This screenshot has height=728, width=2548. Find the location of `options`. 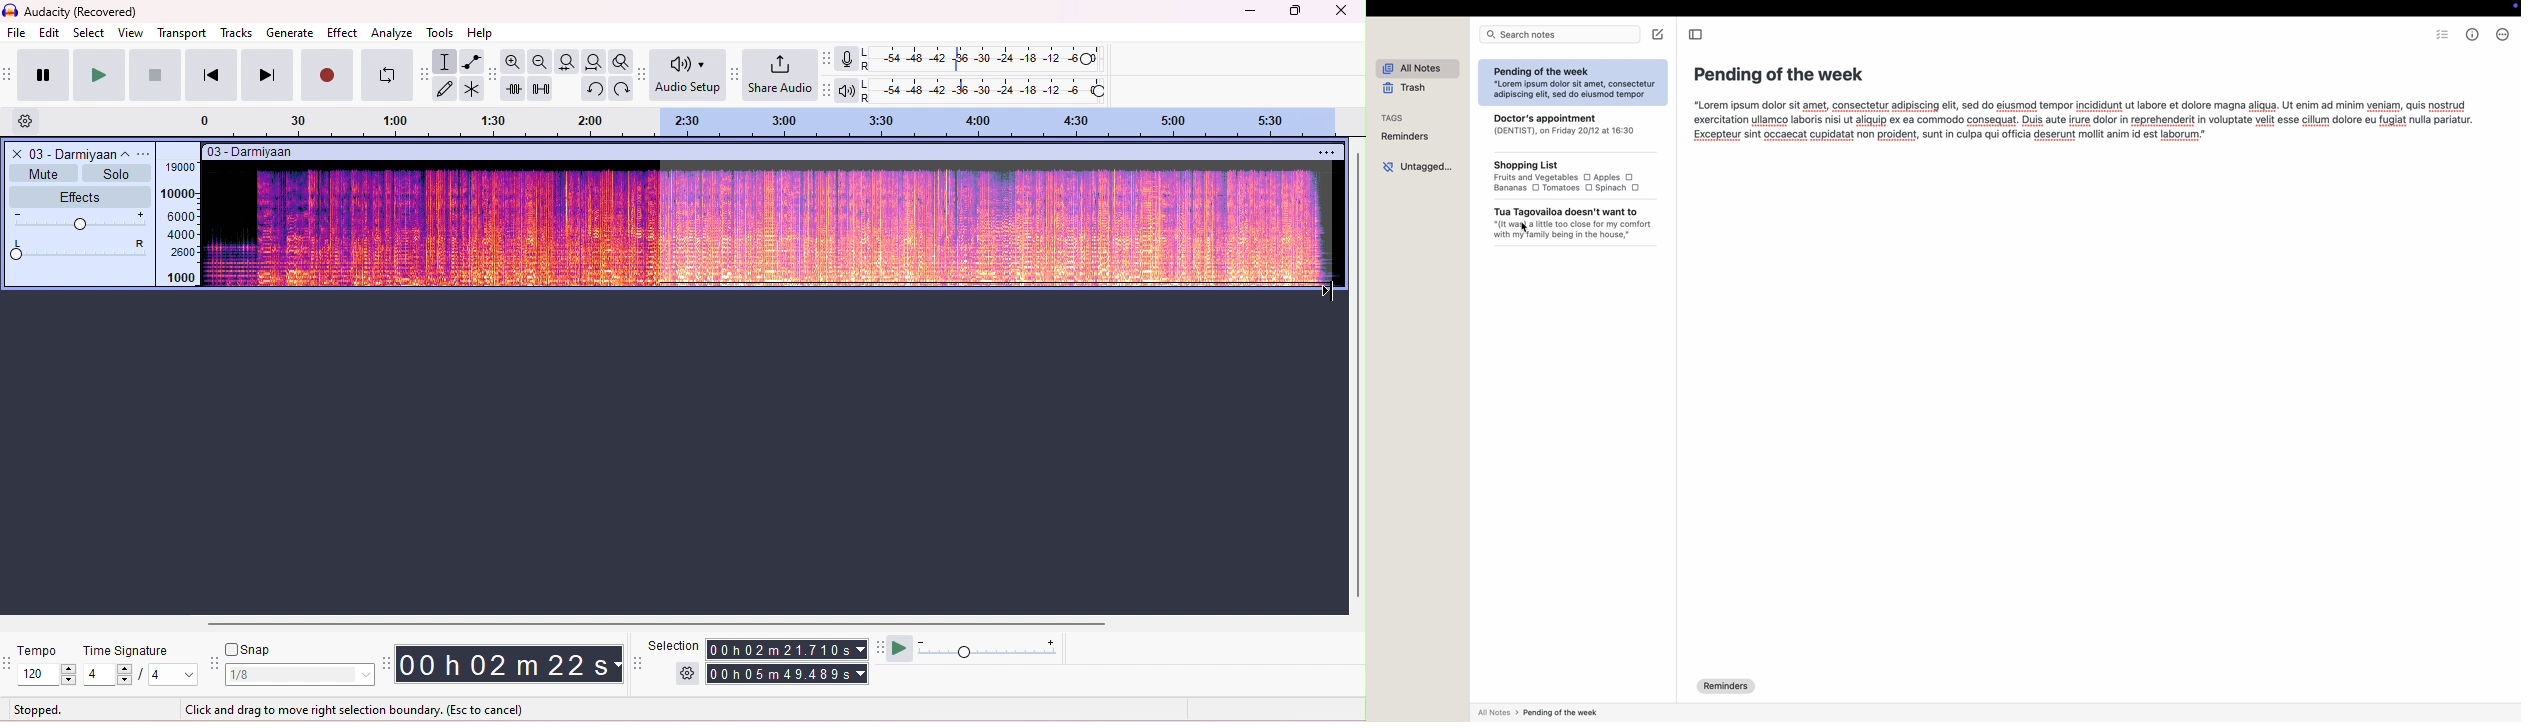

options is located at coordinates (1328, 151).